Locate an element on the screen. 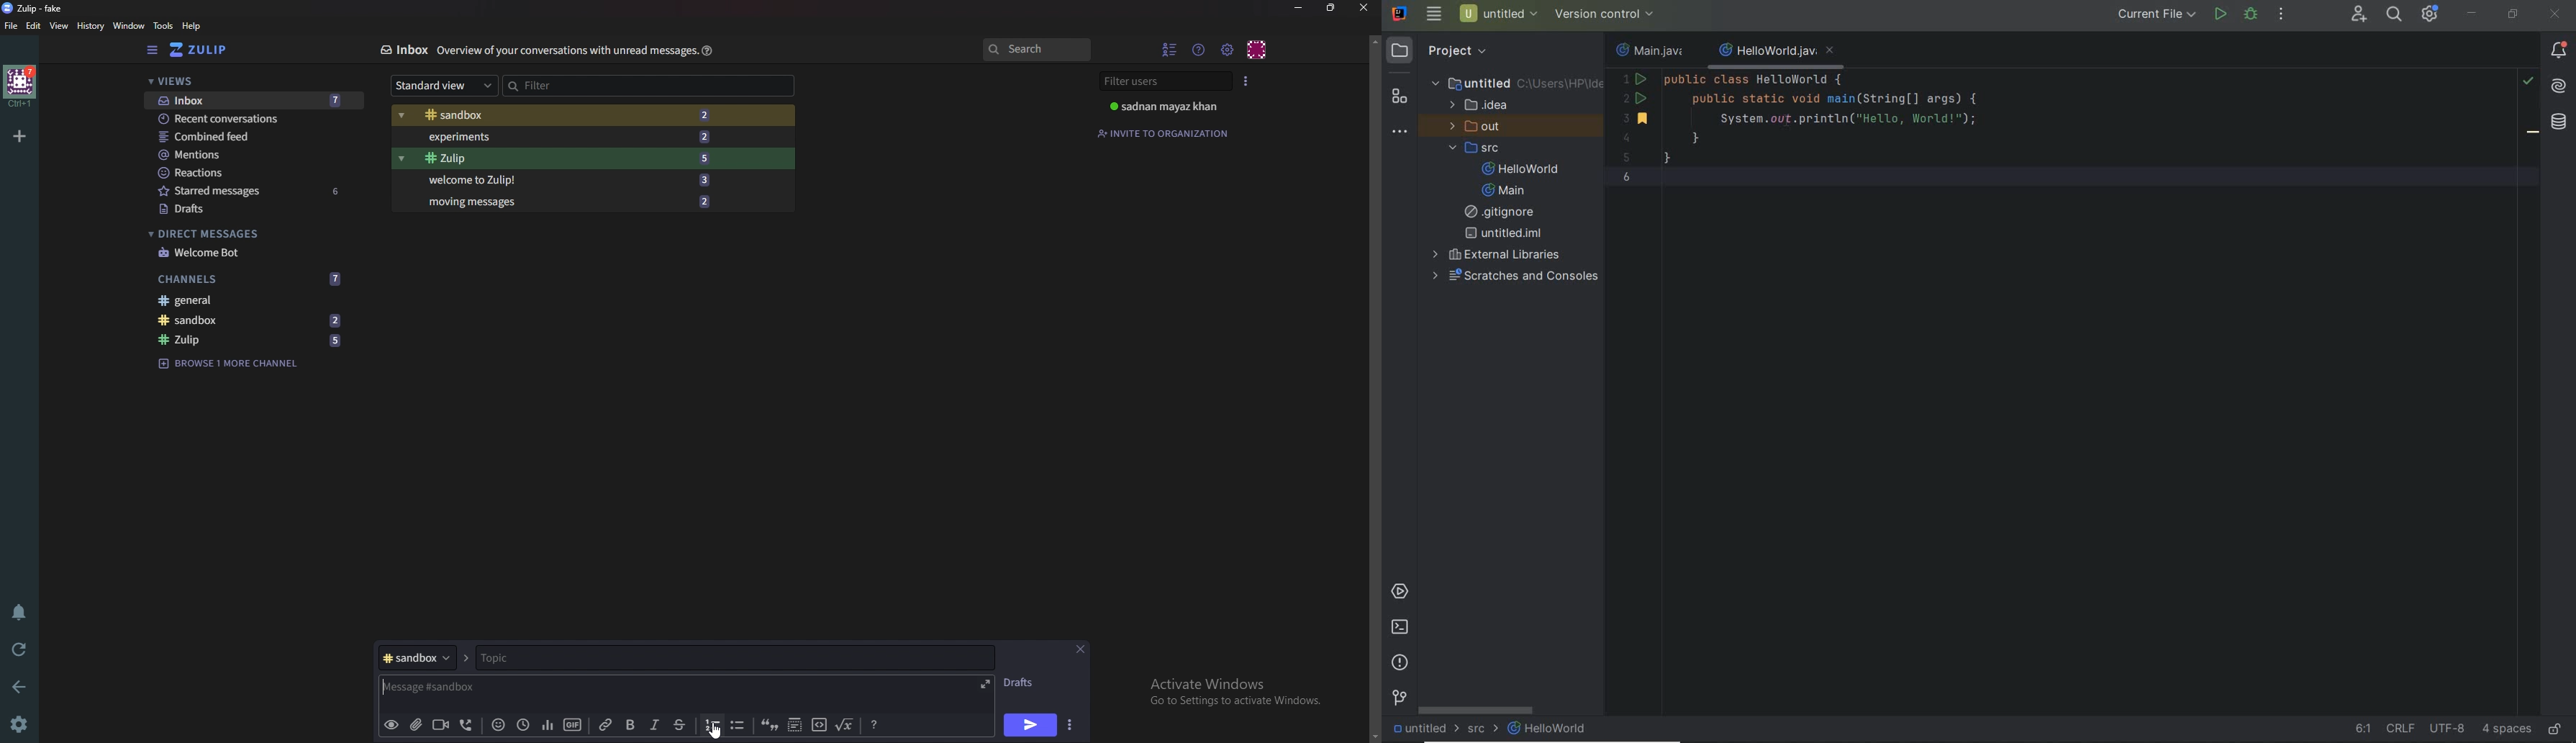 This screenshot has height=756, width=2576. Filter is located at coordinates (568, 84).